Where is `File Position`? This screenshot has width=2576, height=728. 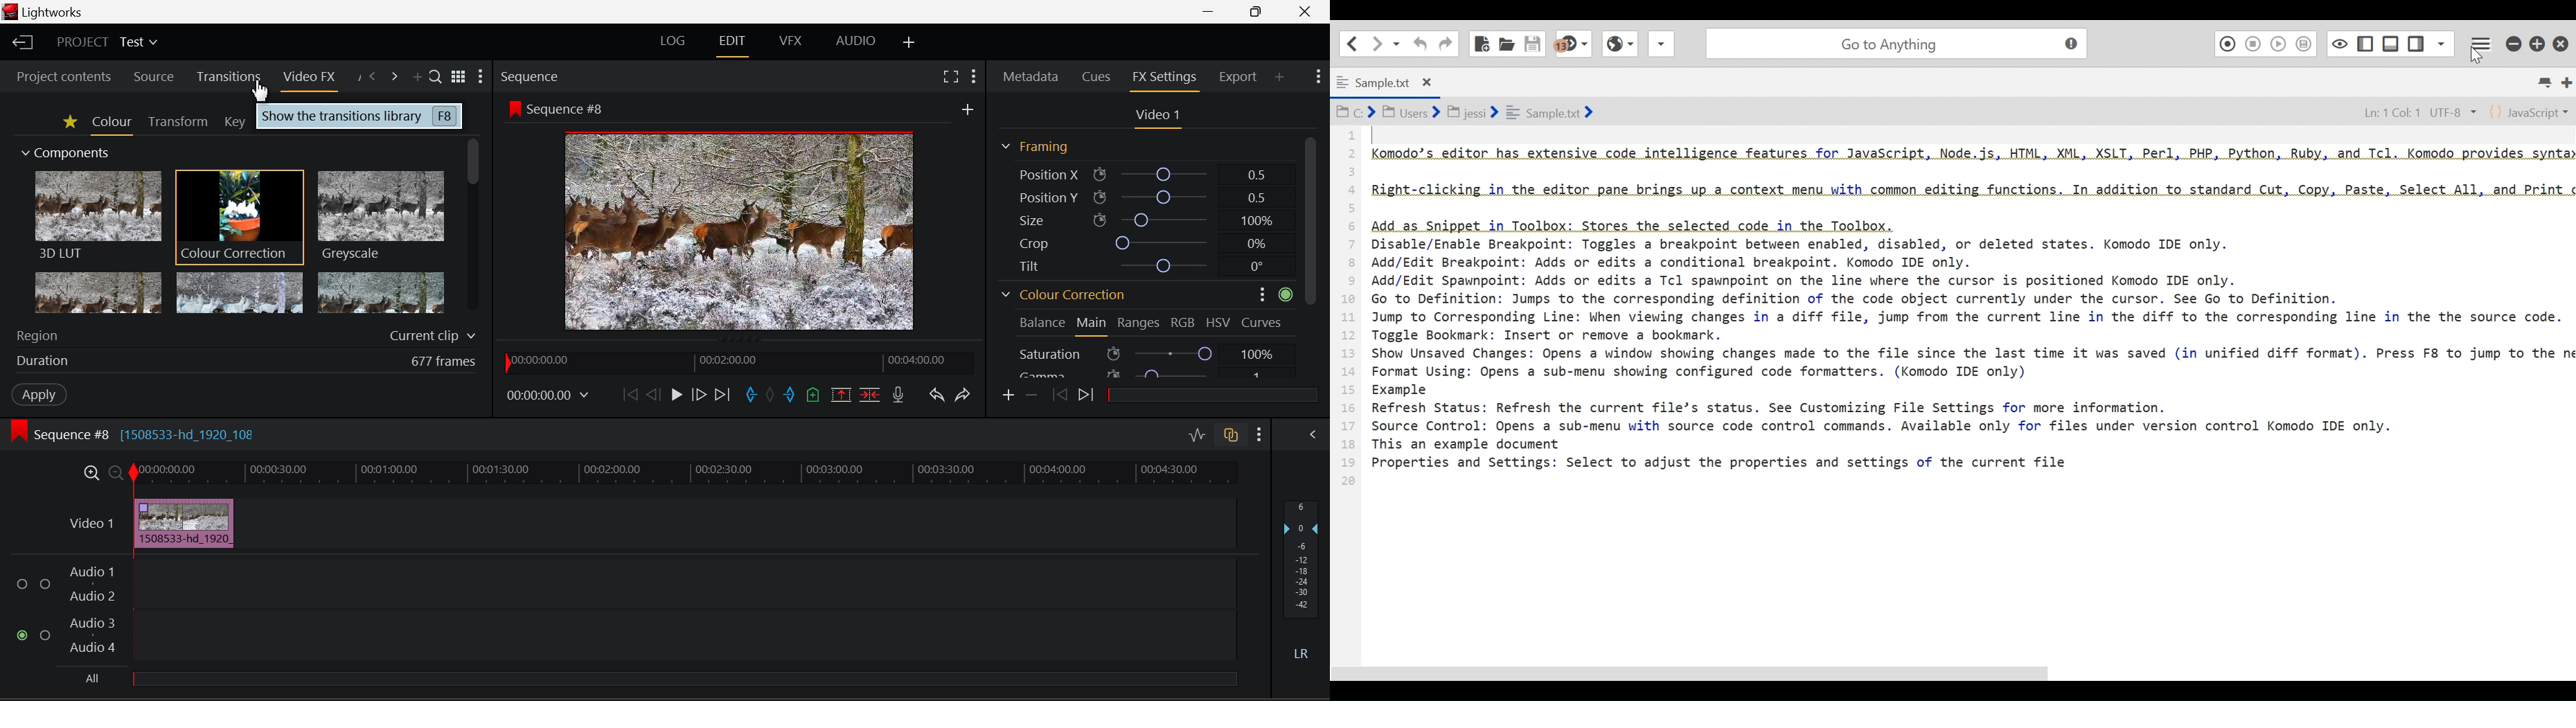
File Position is located at coordinates (2411, 110).